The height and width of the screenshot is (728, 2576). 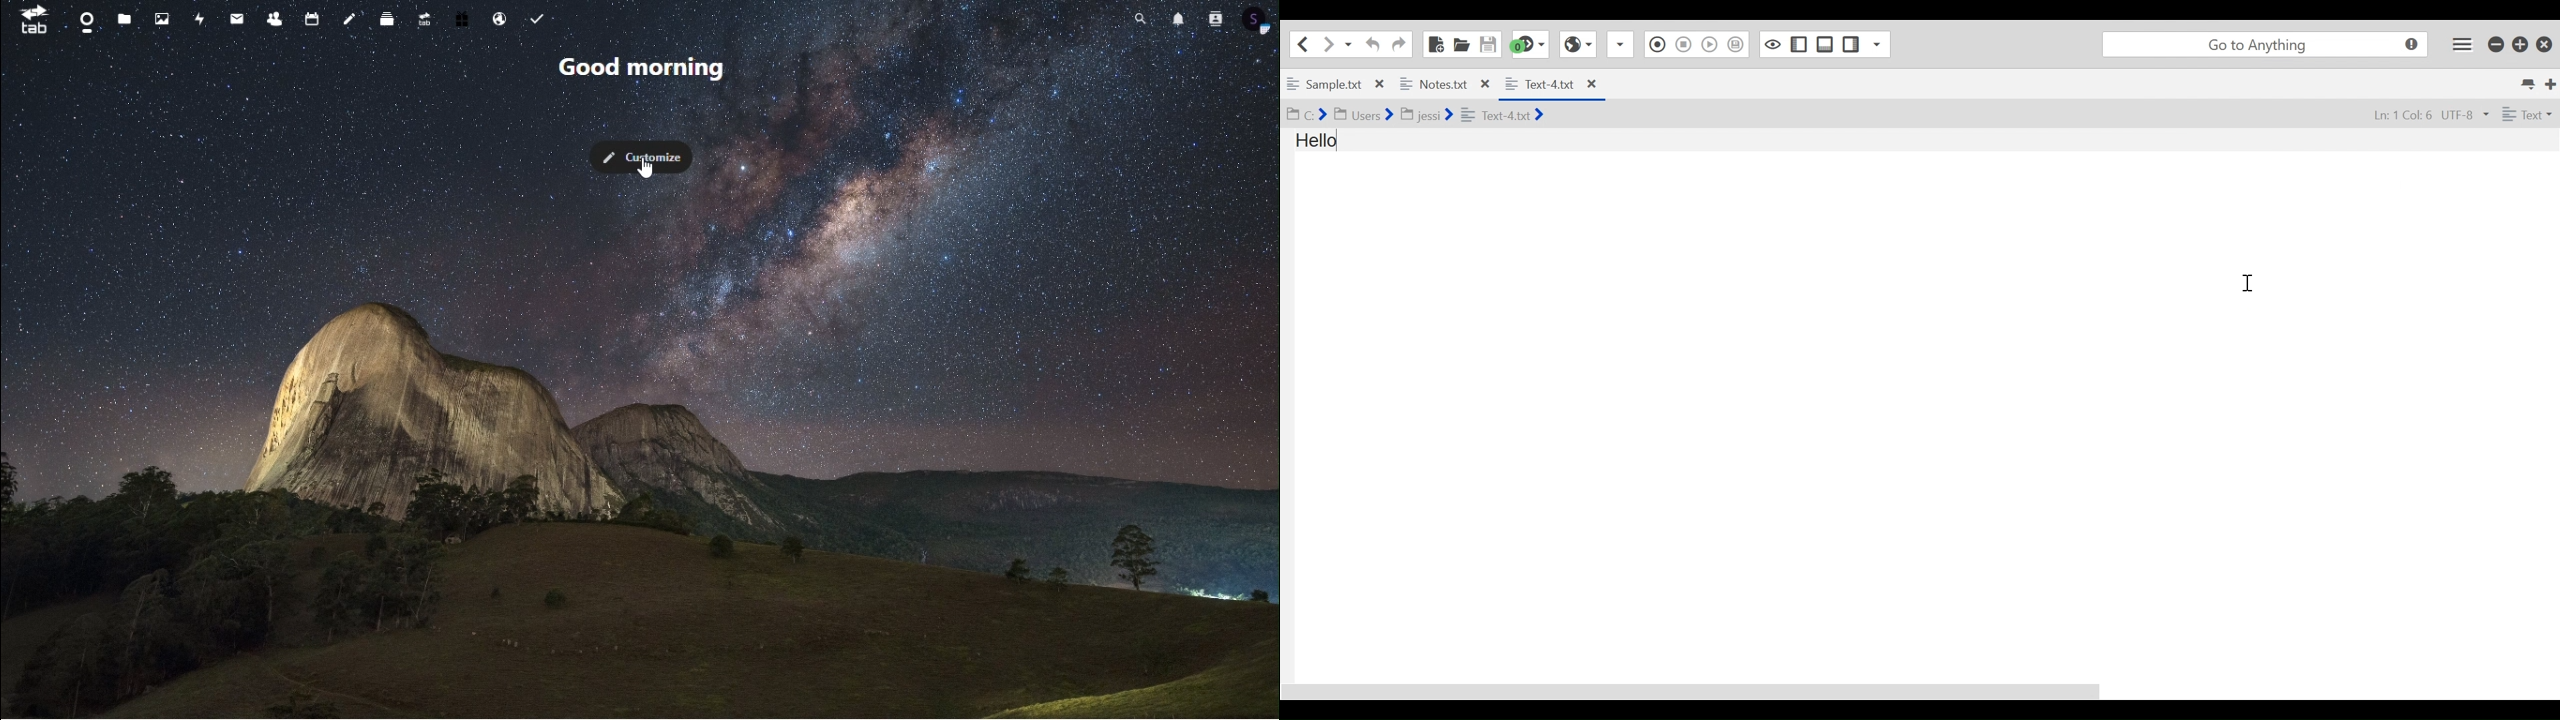 What do you see at coordinates (313, 22) in the screenshot?
I see `calendar` at bounding box center [313, 22].